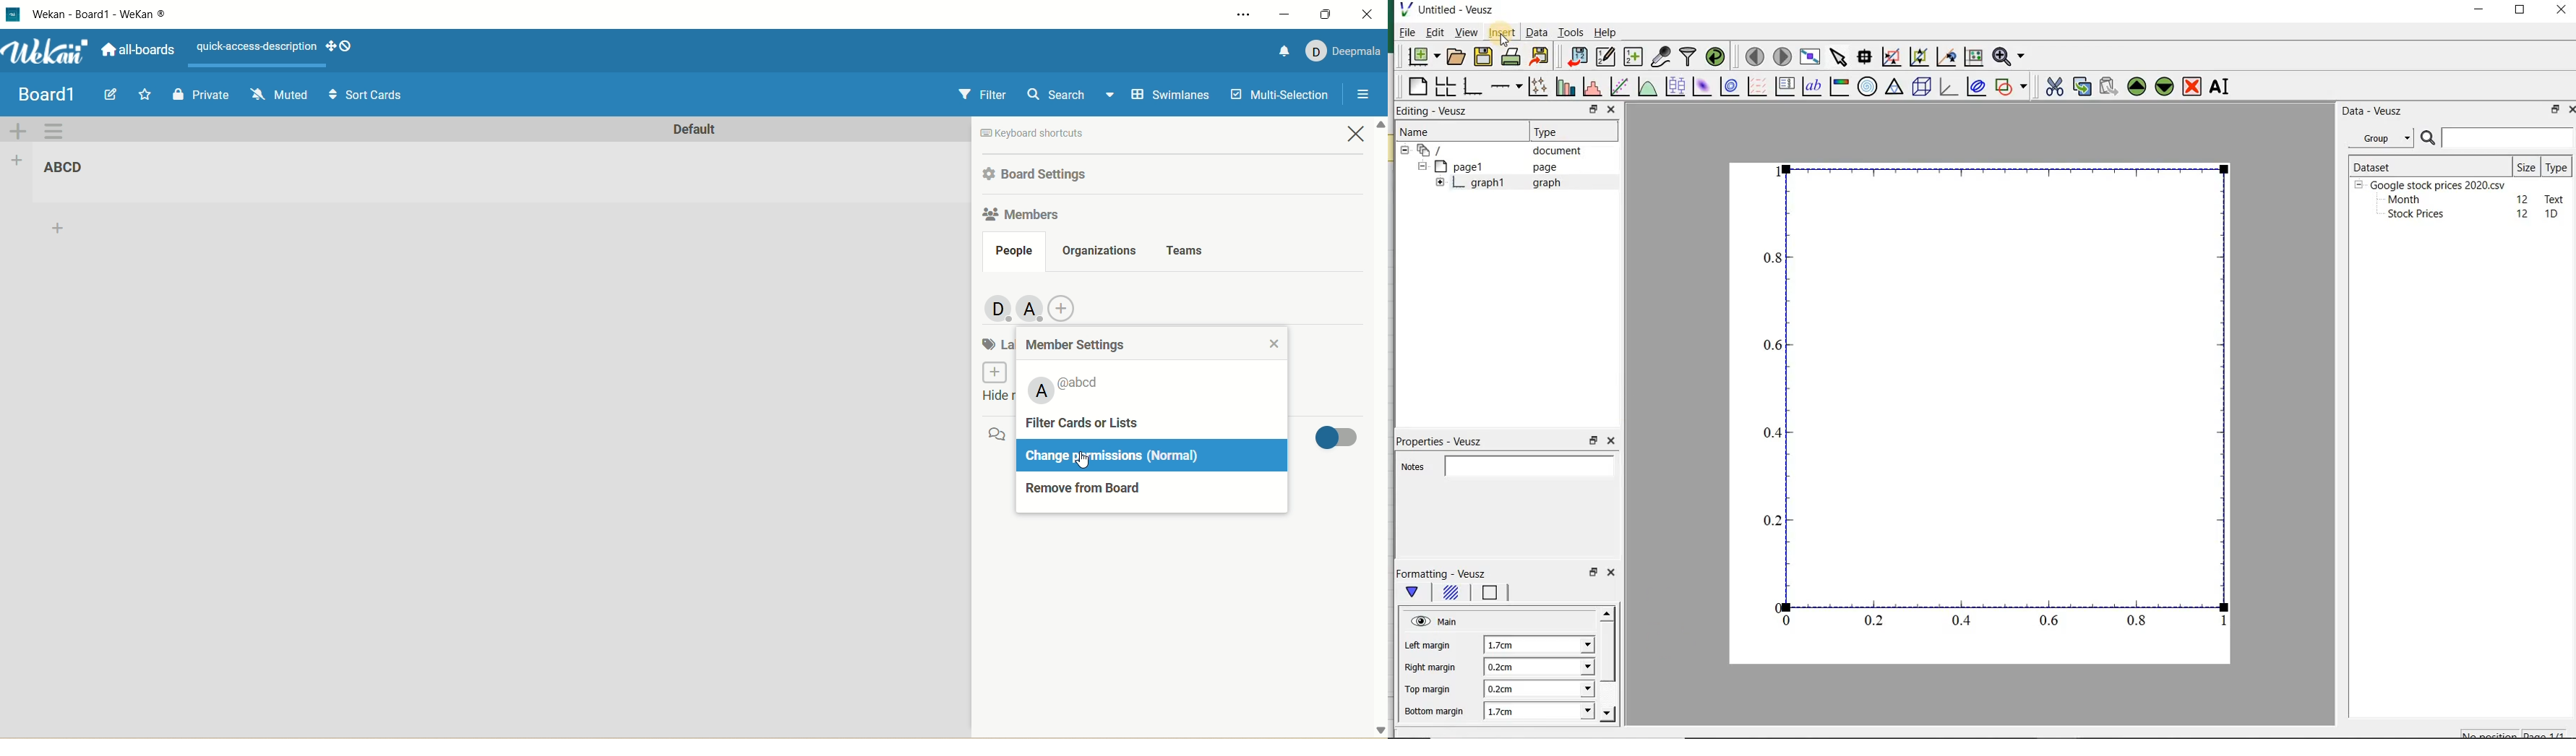  What do you see at coordinates (1280, 341) in the screenshot?
I see `close` at bounding box center [1280, 341].